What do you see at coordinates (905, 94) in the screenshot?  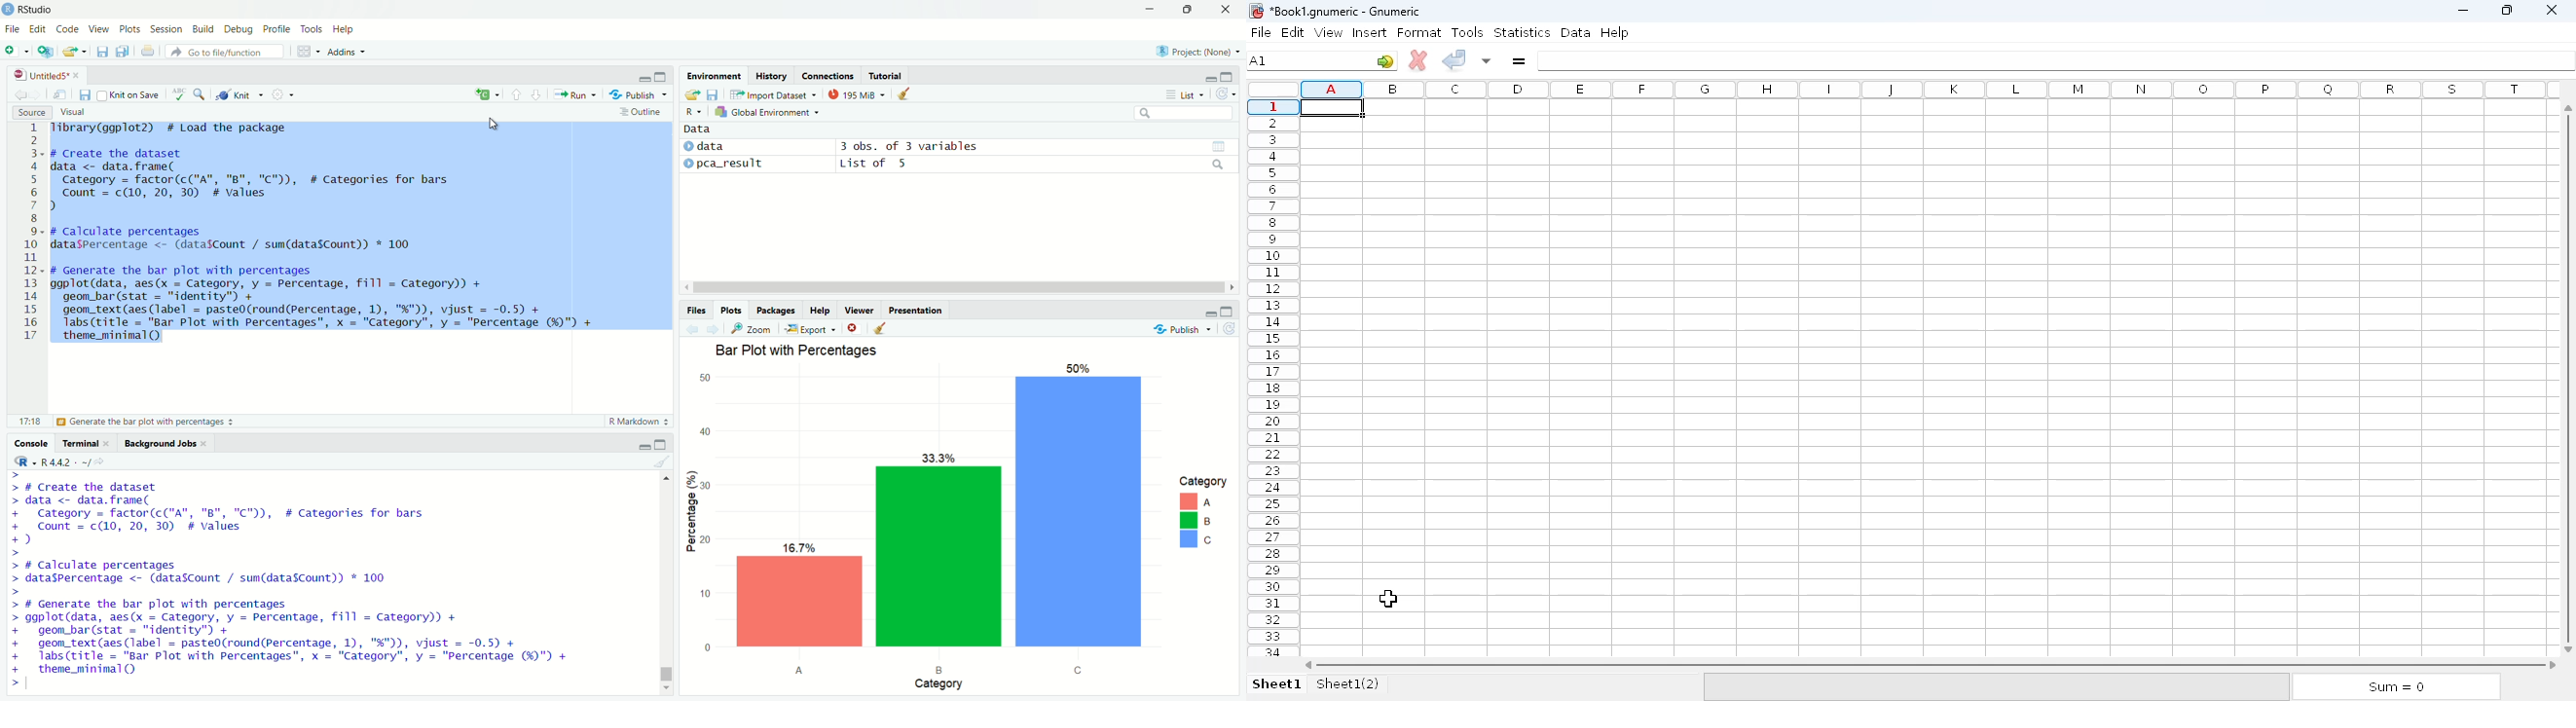 I see `clear all objects` at bounding box center [905, 94].